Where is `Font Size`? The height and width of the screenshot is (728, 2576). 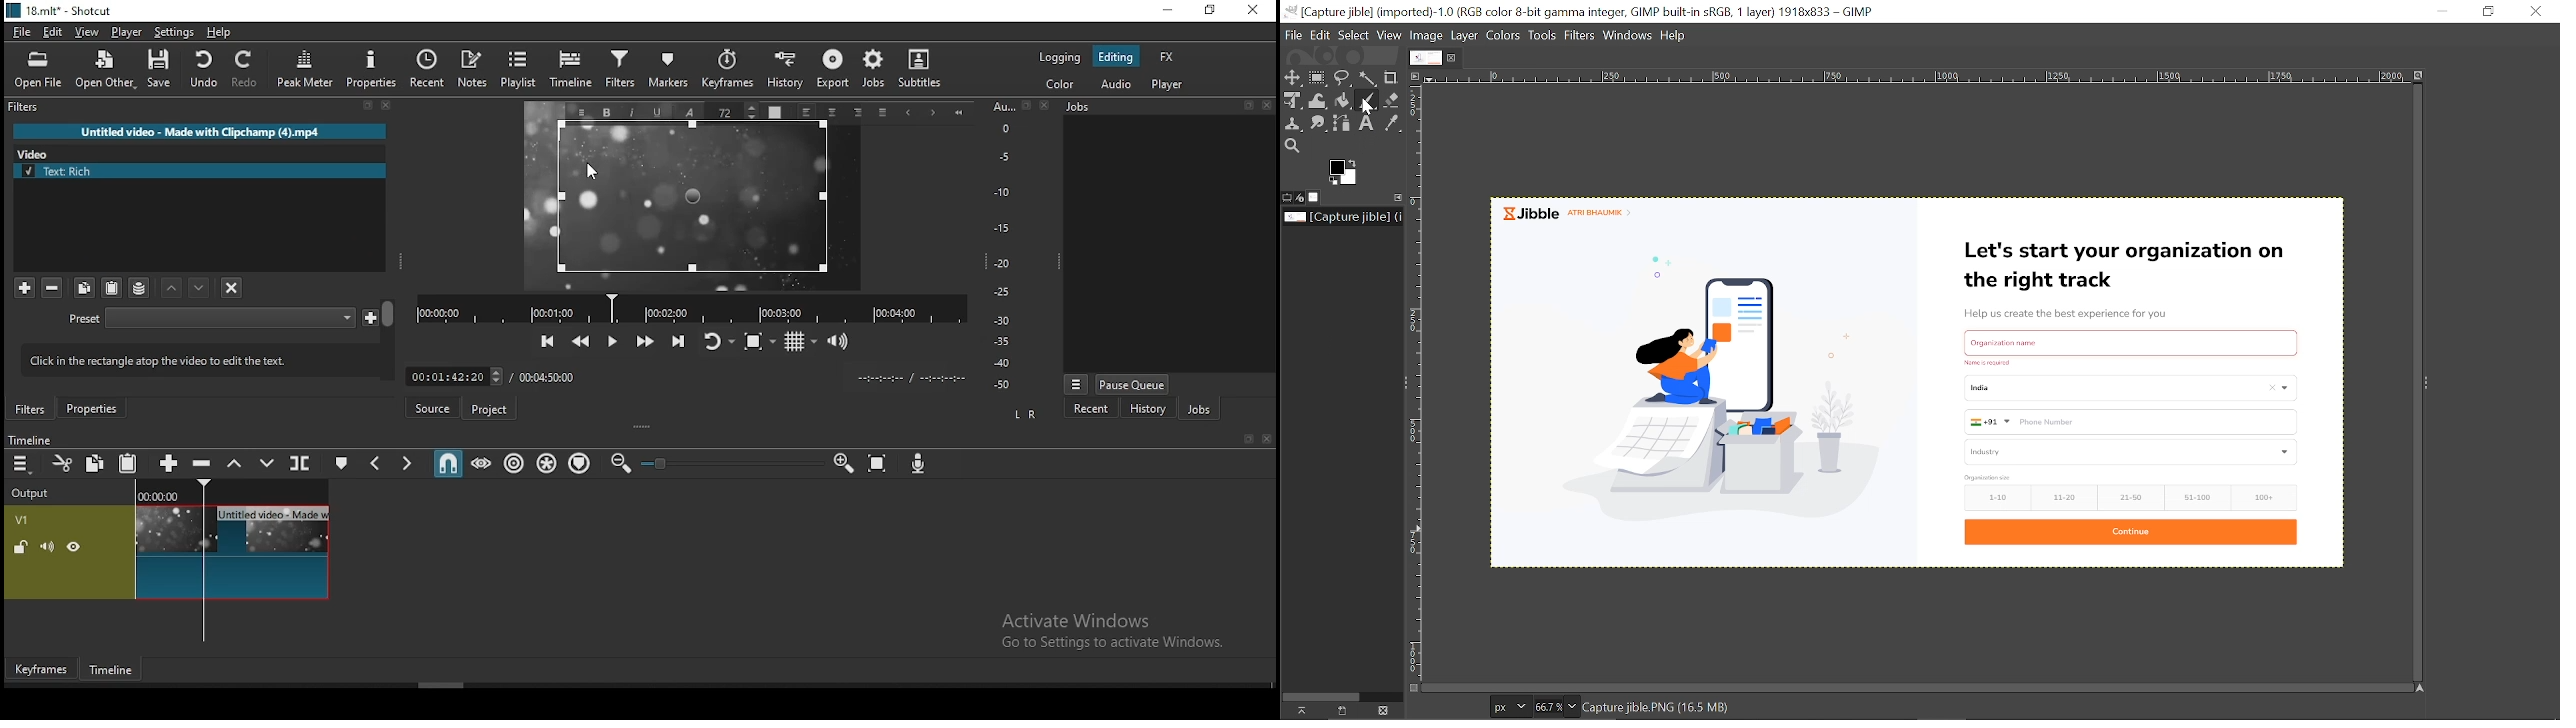
Font Size is located at coordinates (734, 111).